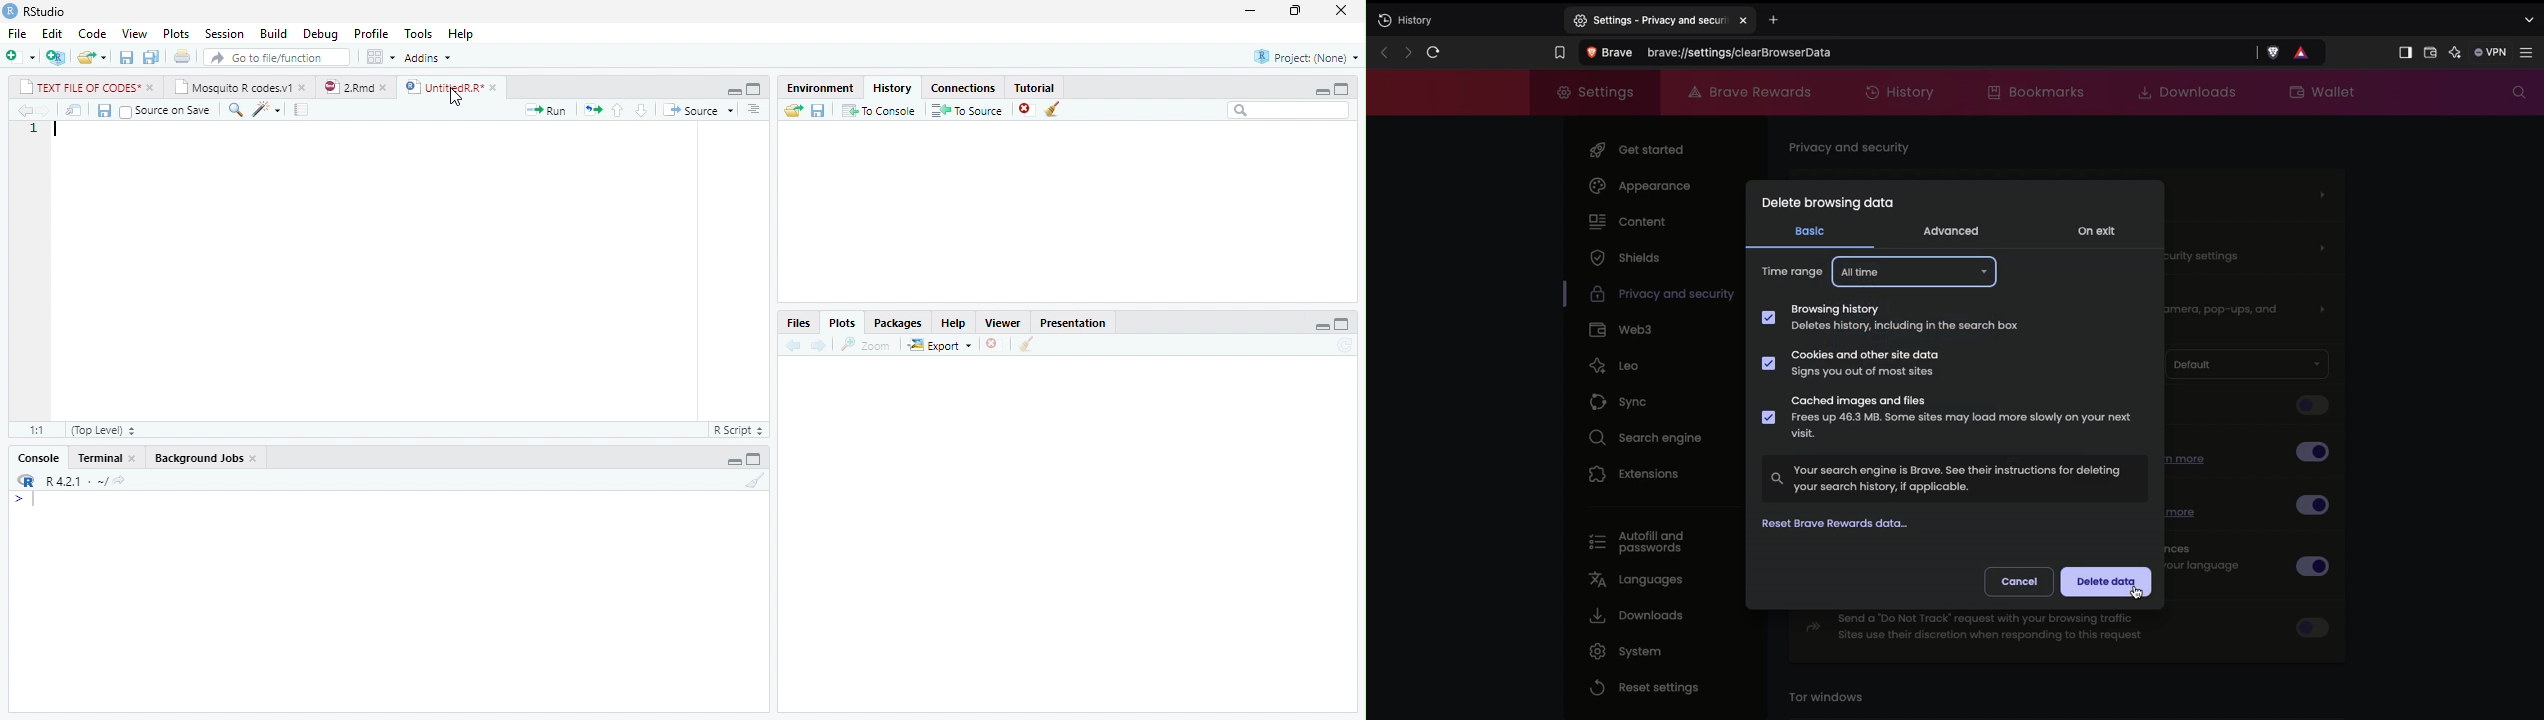  What do you see at coordinates (236, 110) in the screenshot?
I see `search` at bounding box center [236, 110].